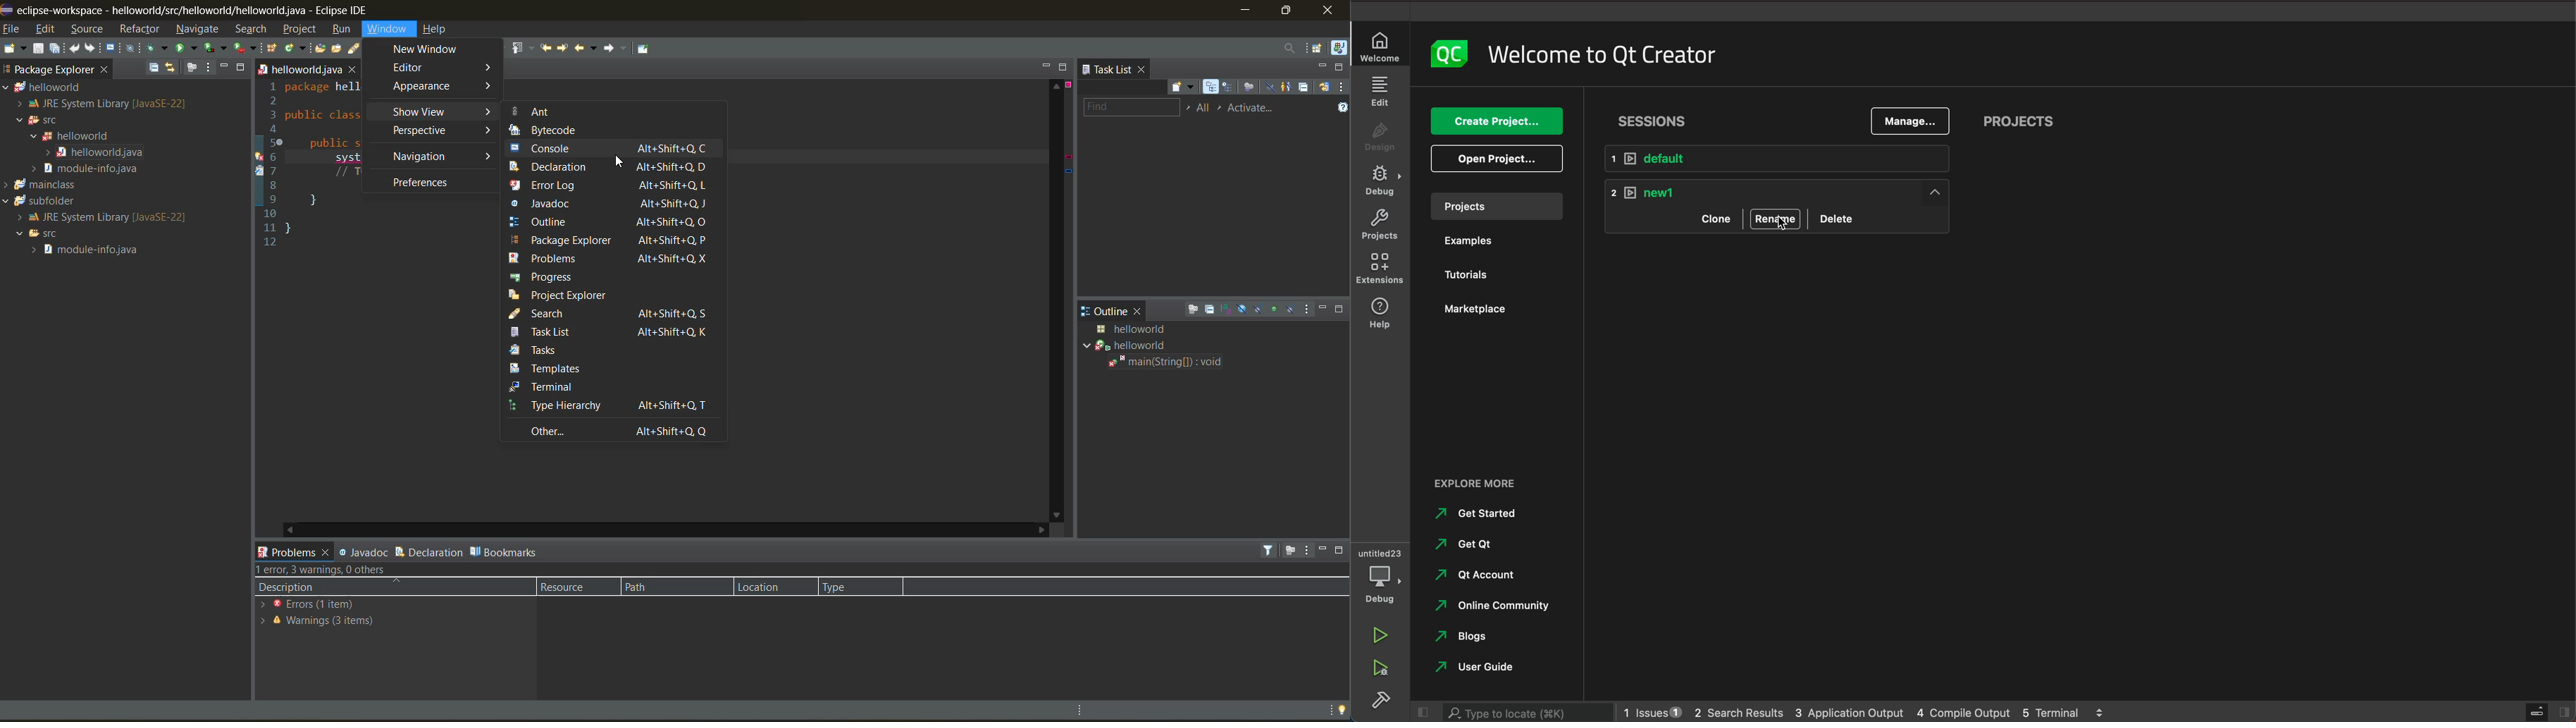 This screenshot has width=2576, height=728. What do you see at coordinates (1306, 88) in the screenshot?
I see `collapse all` at bounding box center [1306, 88].